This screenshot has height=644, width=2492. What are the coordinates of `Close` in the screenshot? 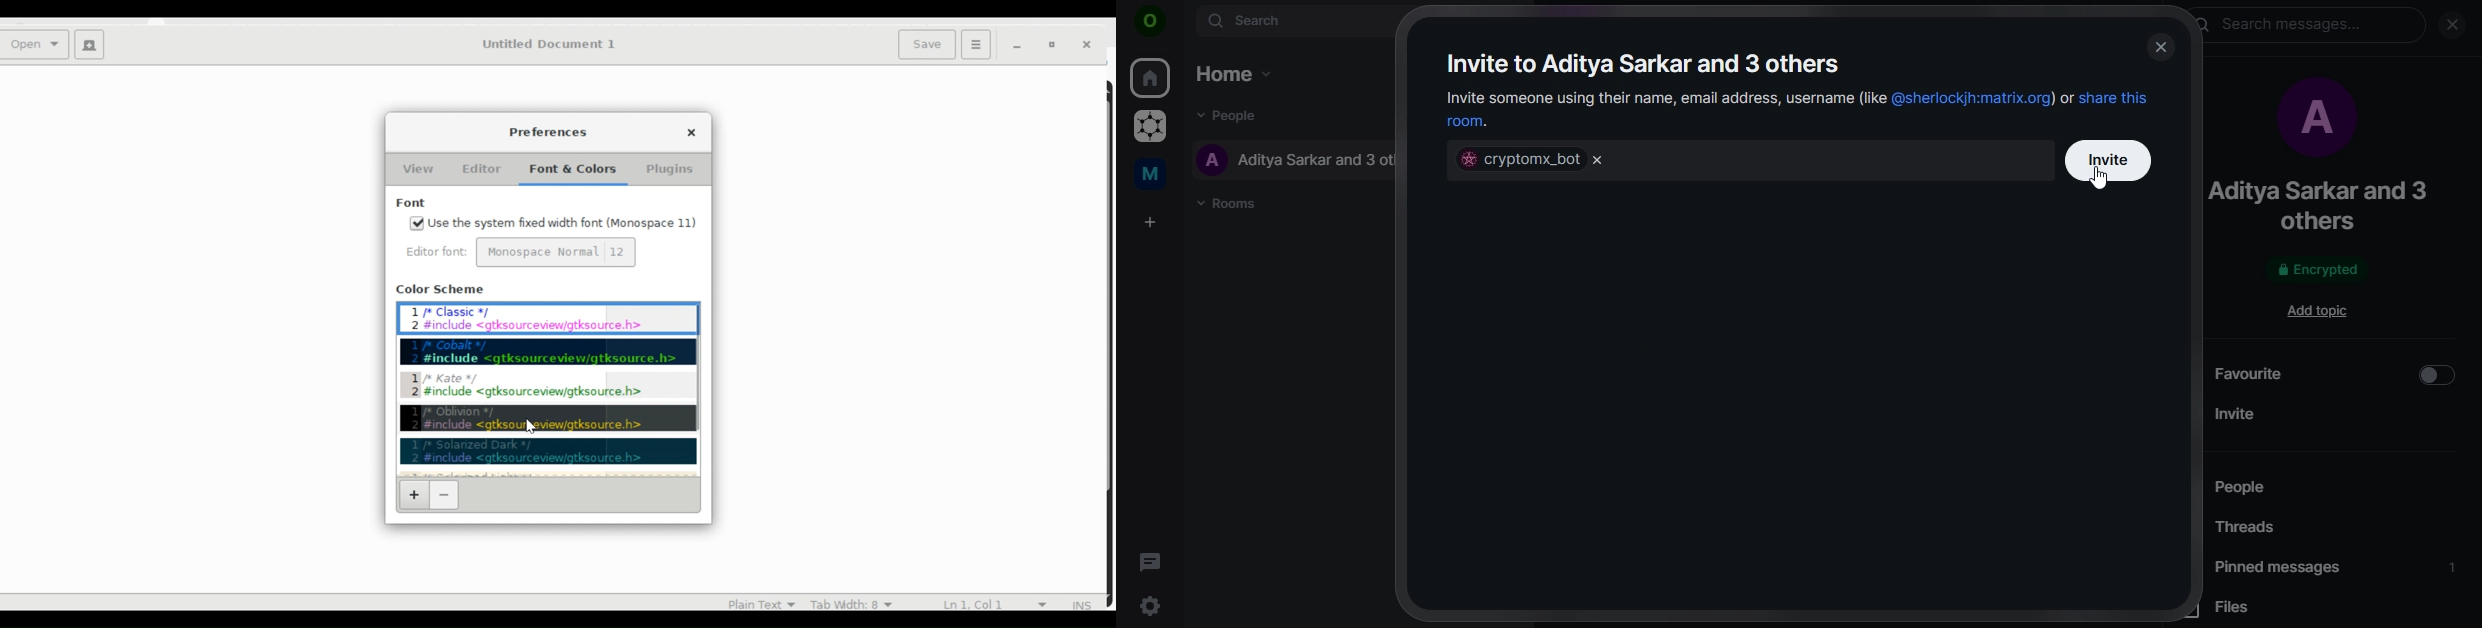 It's located at (1090, 46).